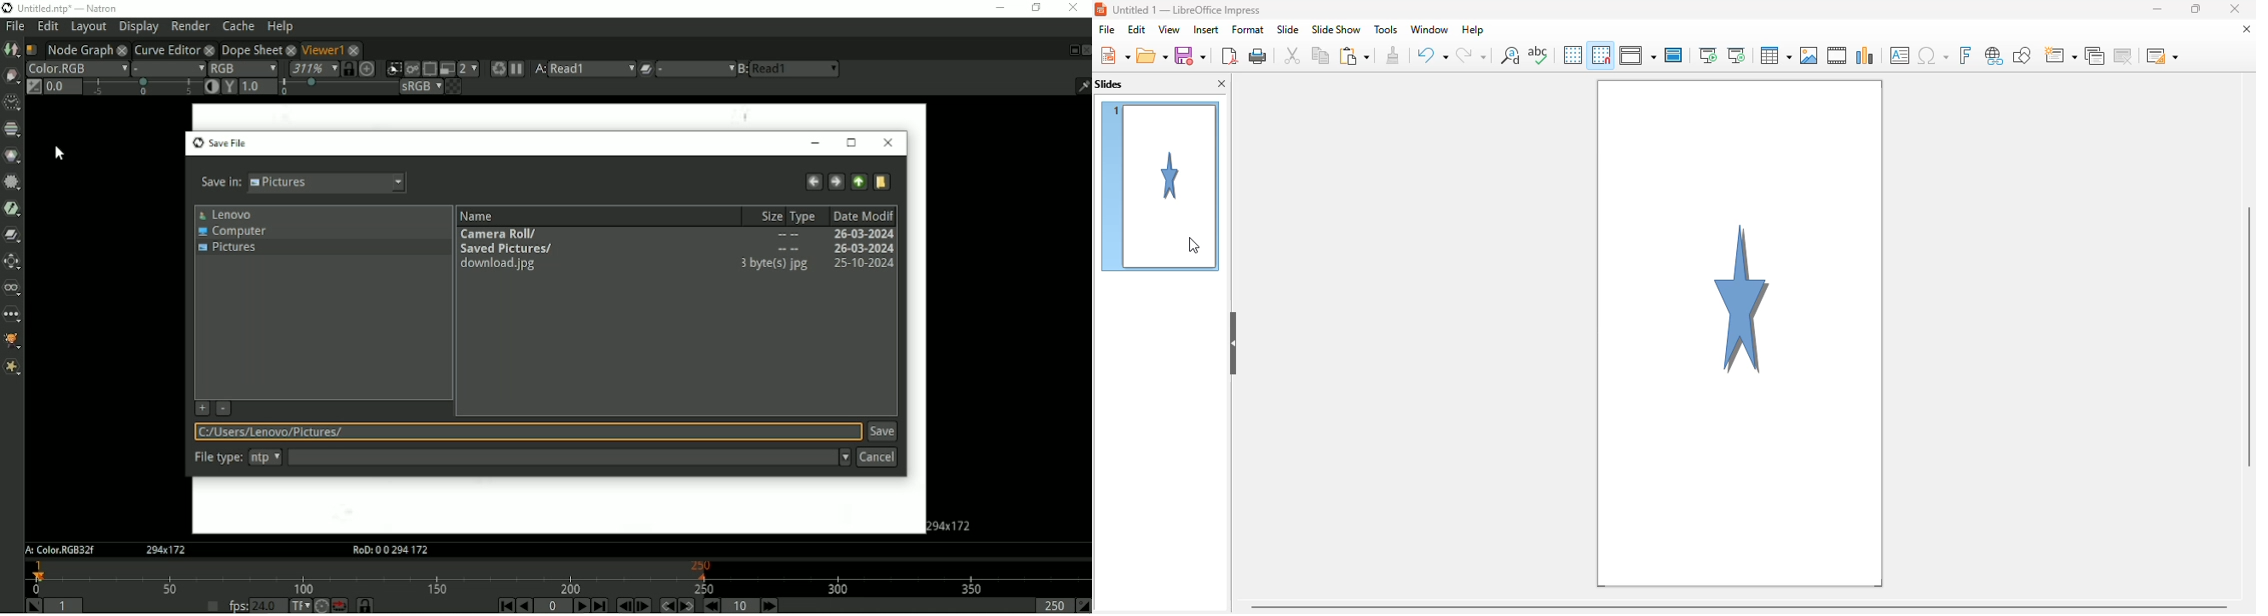  Describe the element at coordinates (1137, 30) in the screenshot. I see `edit` at that location.